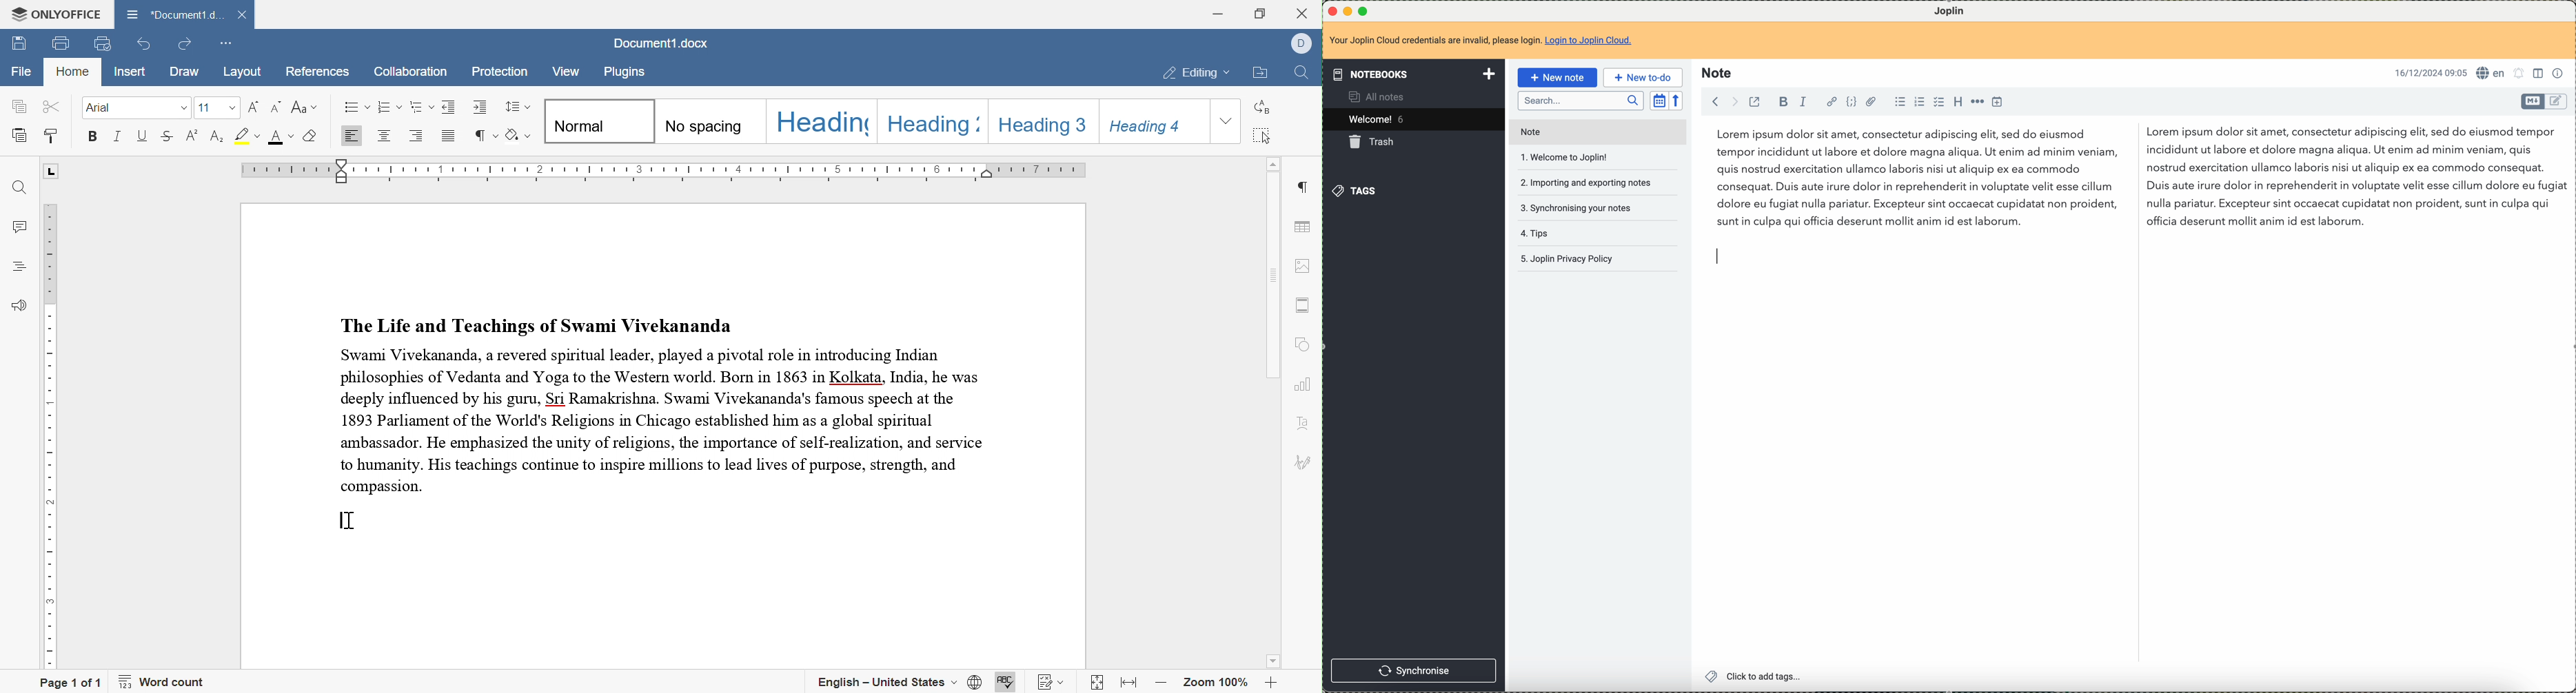  Describe the element at coordinates (1783, 101) in the screenshot. I see `bold` at that location.